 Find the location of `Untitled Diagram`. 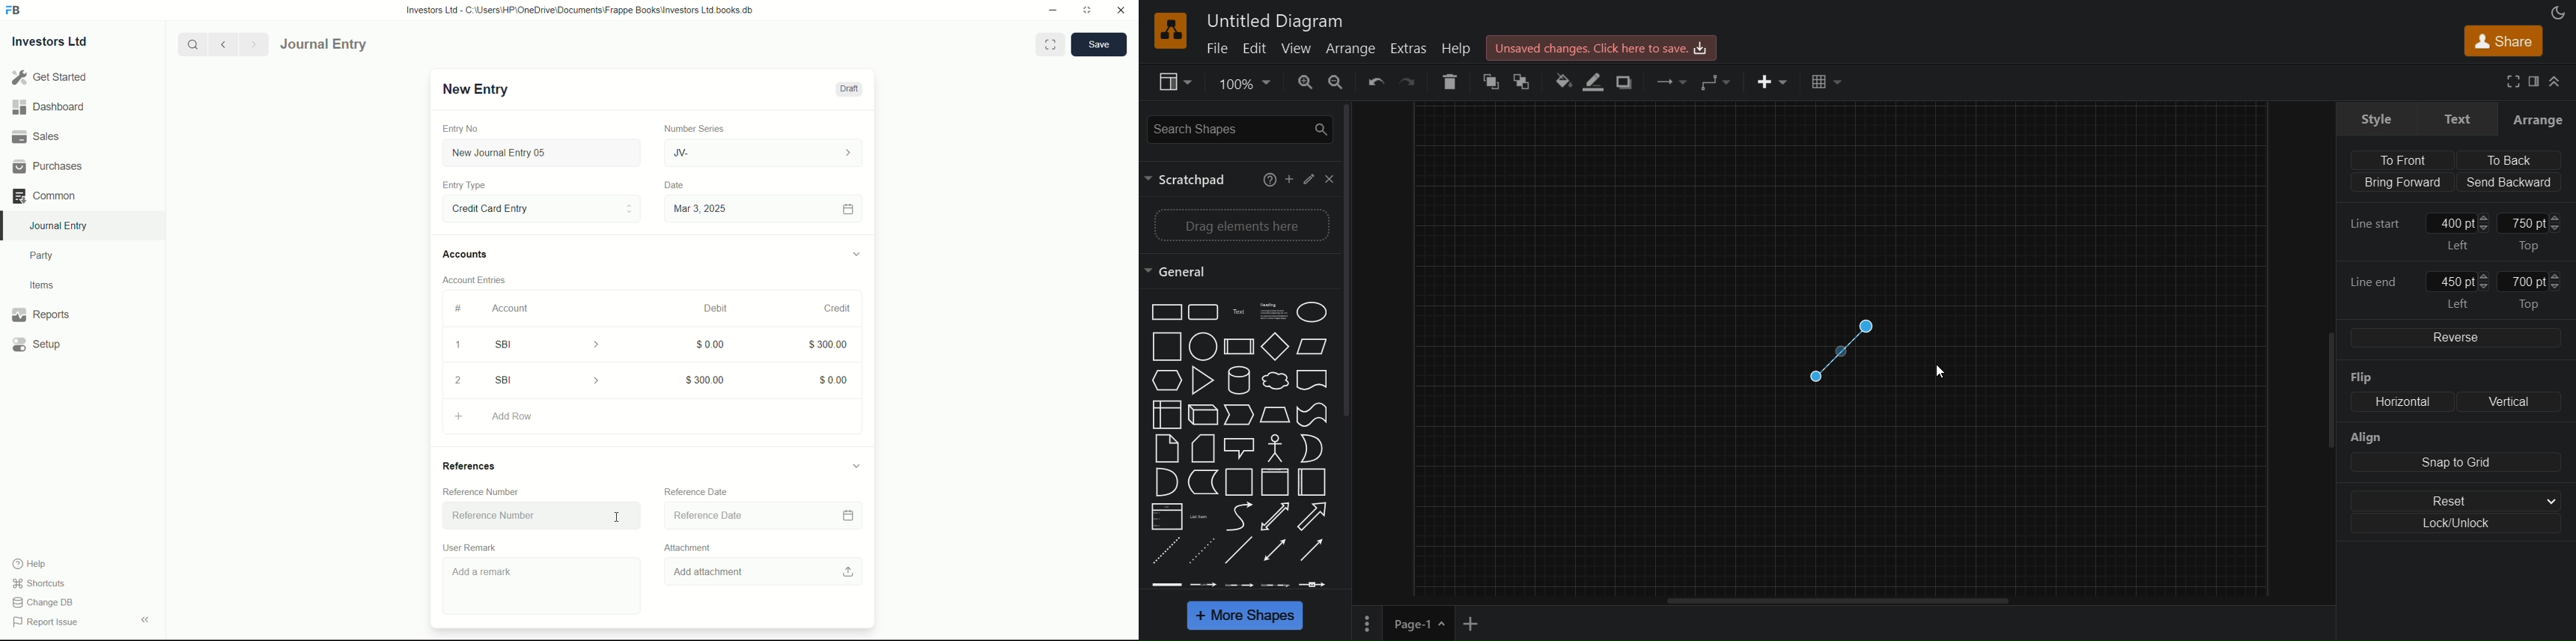

Untitled Diagram is located at coordinates (1276, 21).